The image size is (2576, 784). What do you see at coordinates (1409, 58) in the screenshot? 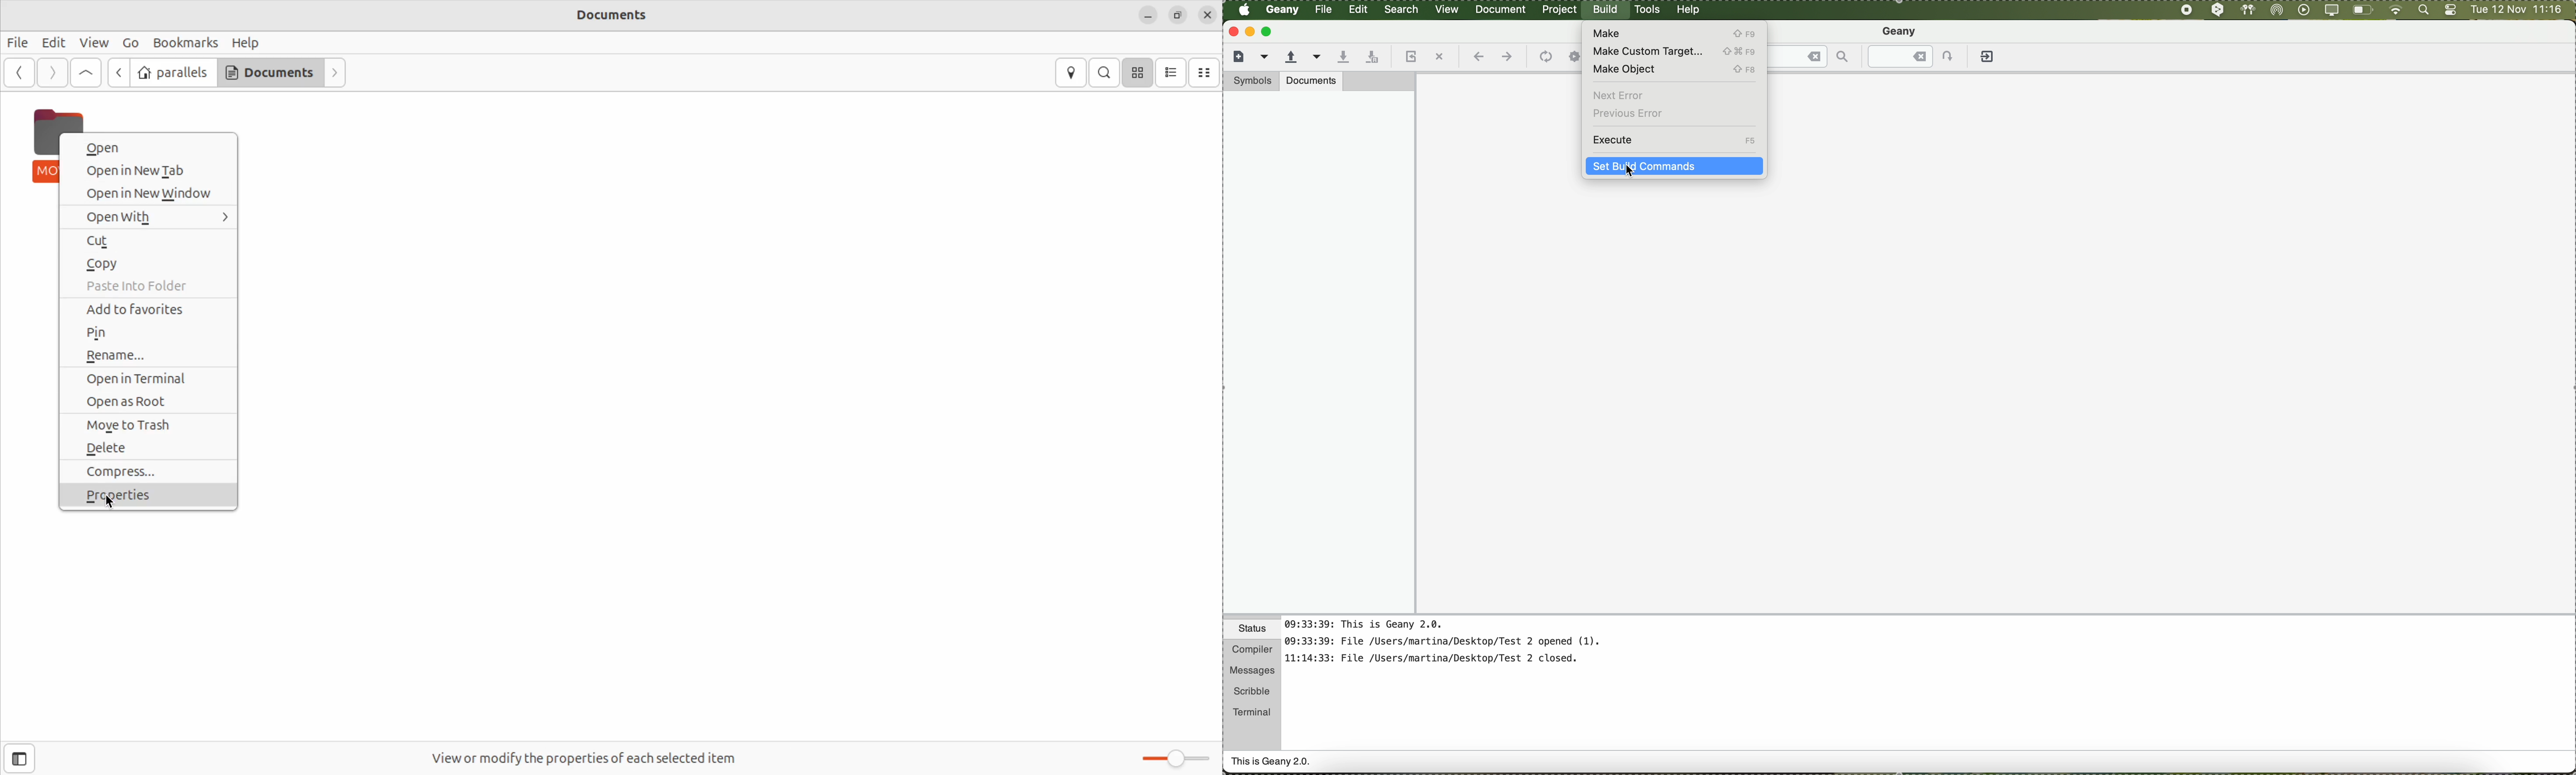
I see `reload the current file from disk` at bounding box center [1409, 58].